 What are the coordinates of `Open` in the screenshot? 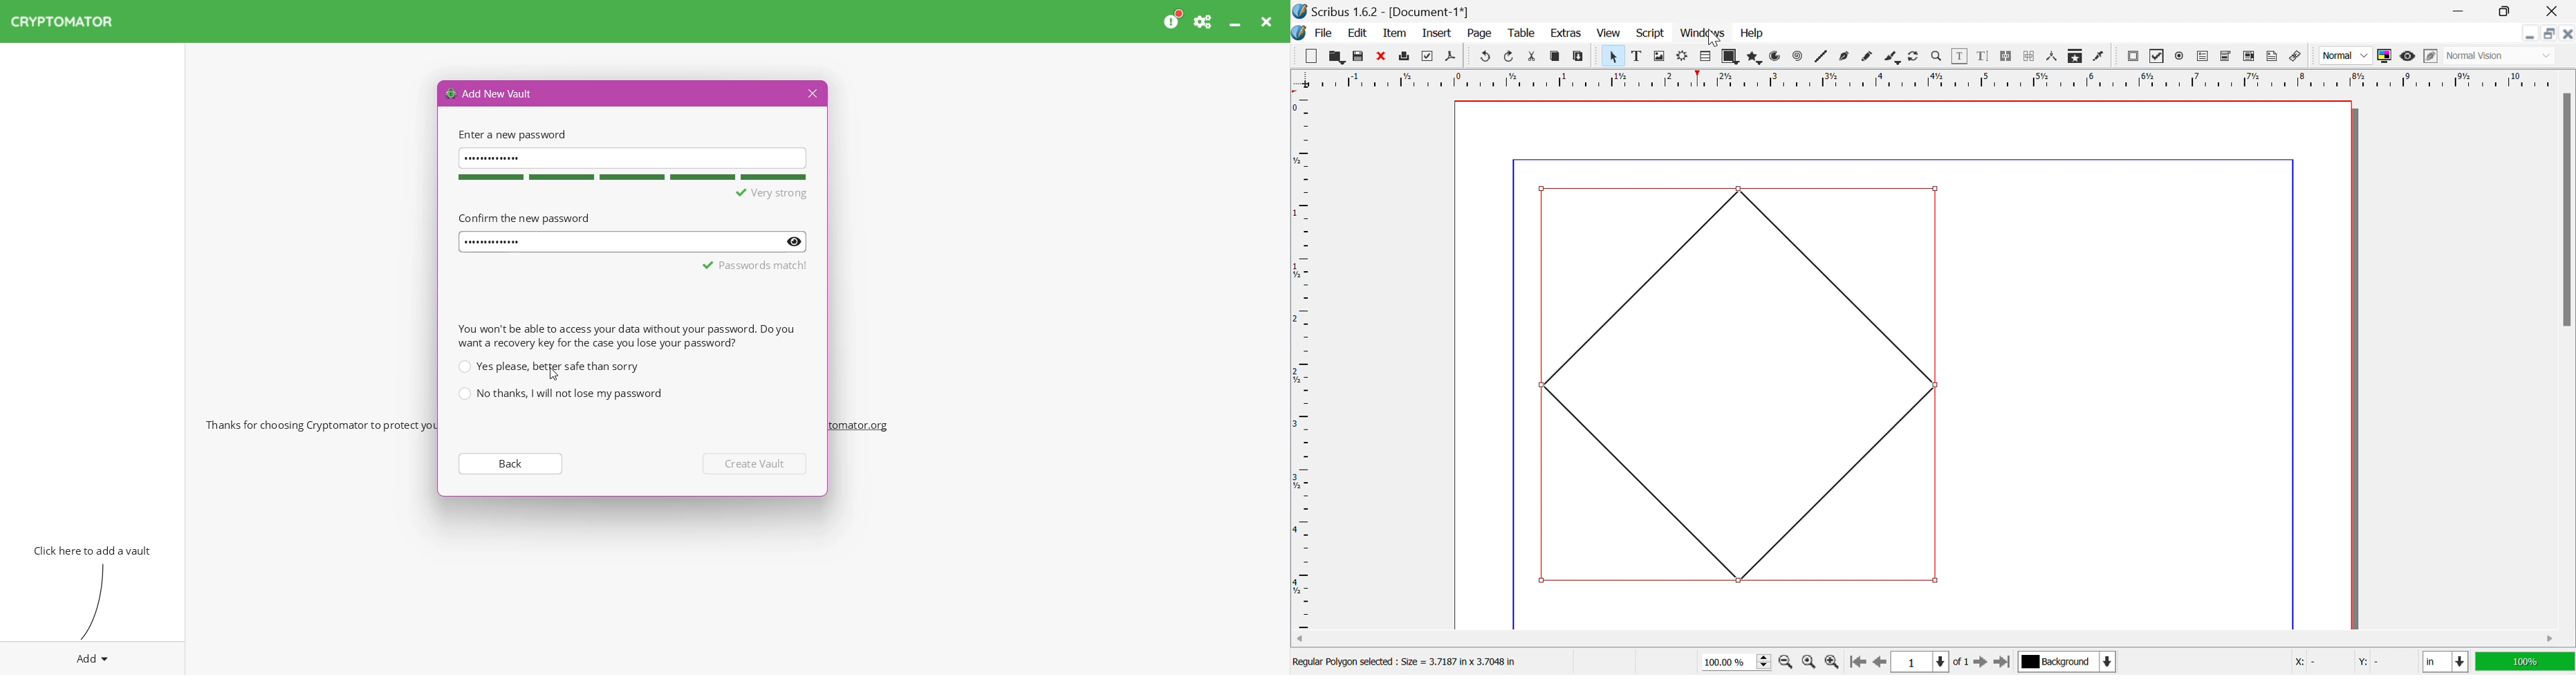 It's located at (1337, 56).